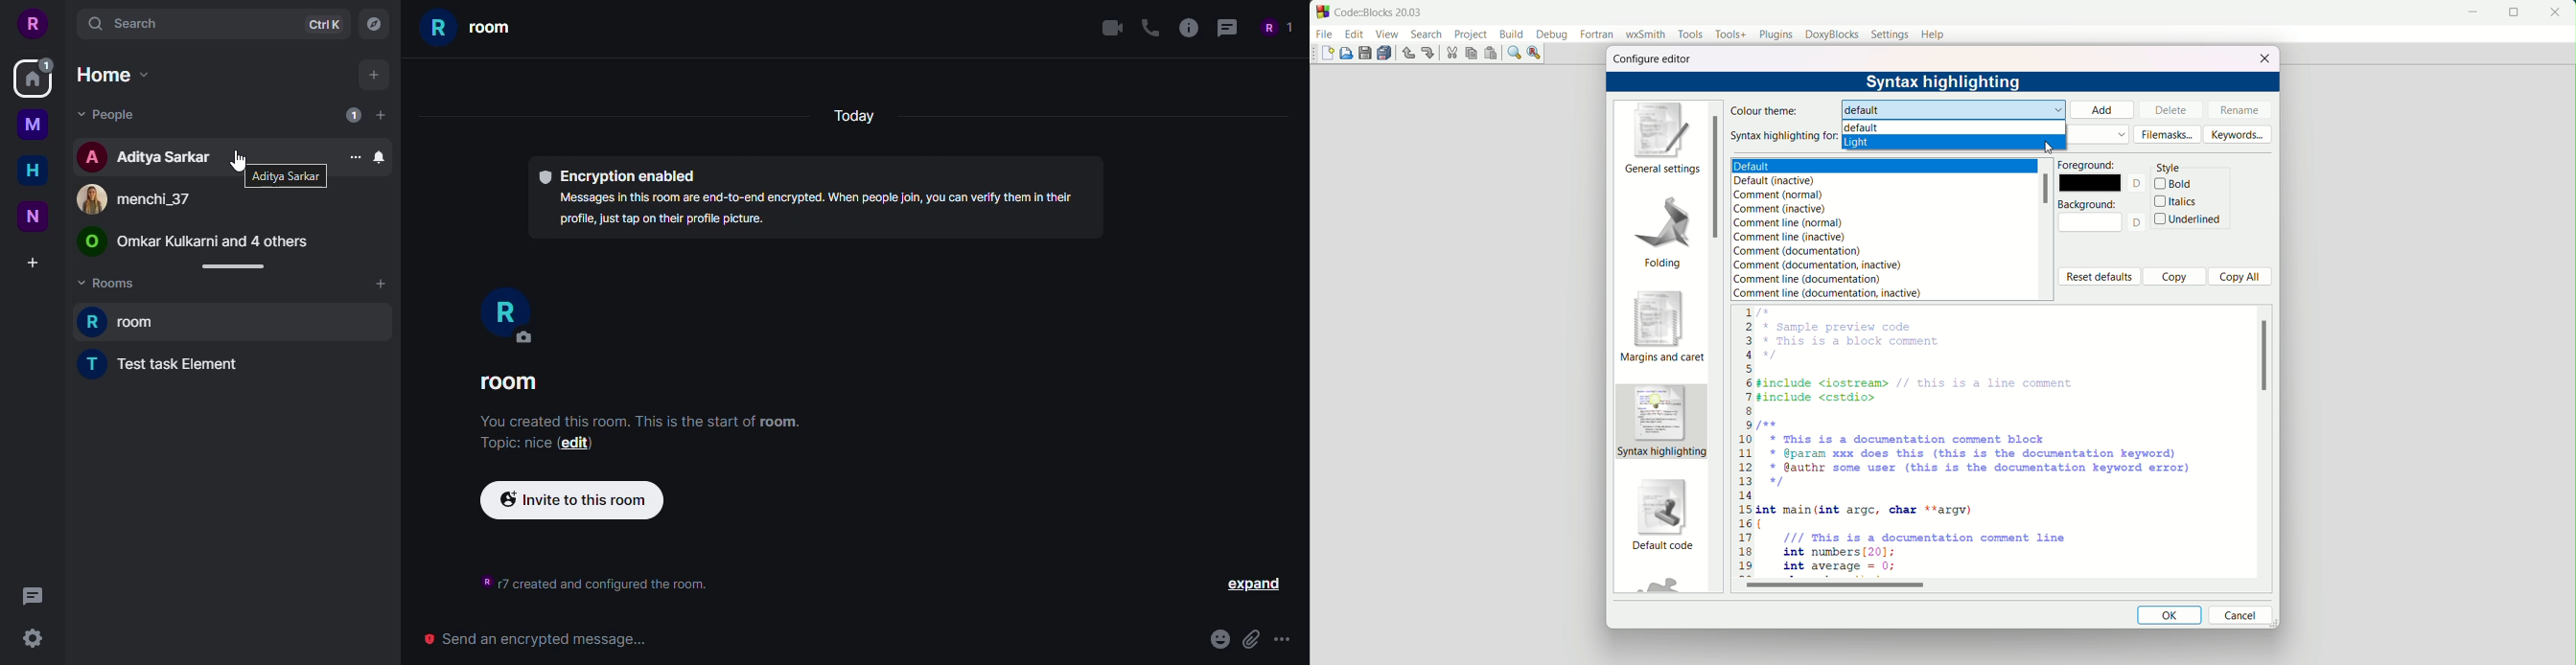 The image size is (2576, 672). Describe the element at coordinates (146, 157) in the screenshot. I see `aditya sarkar` at that location.